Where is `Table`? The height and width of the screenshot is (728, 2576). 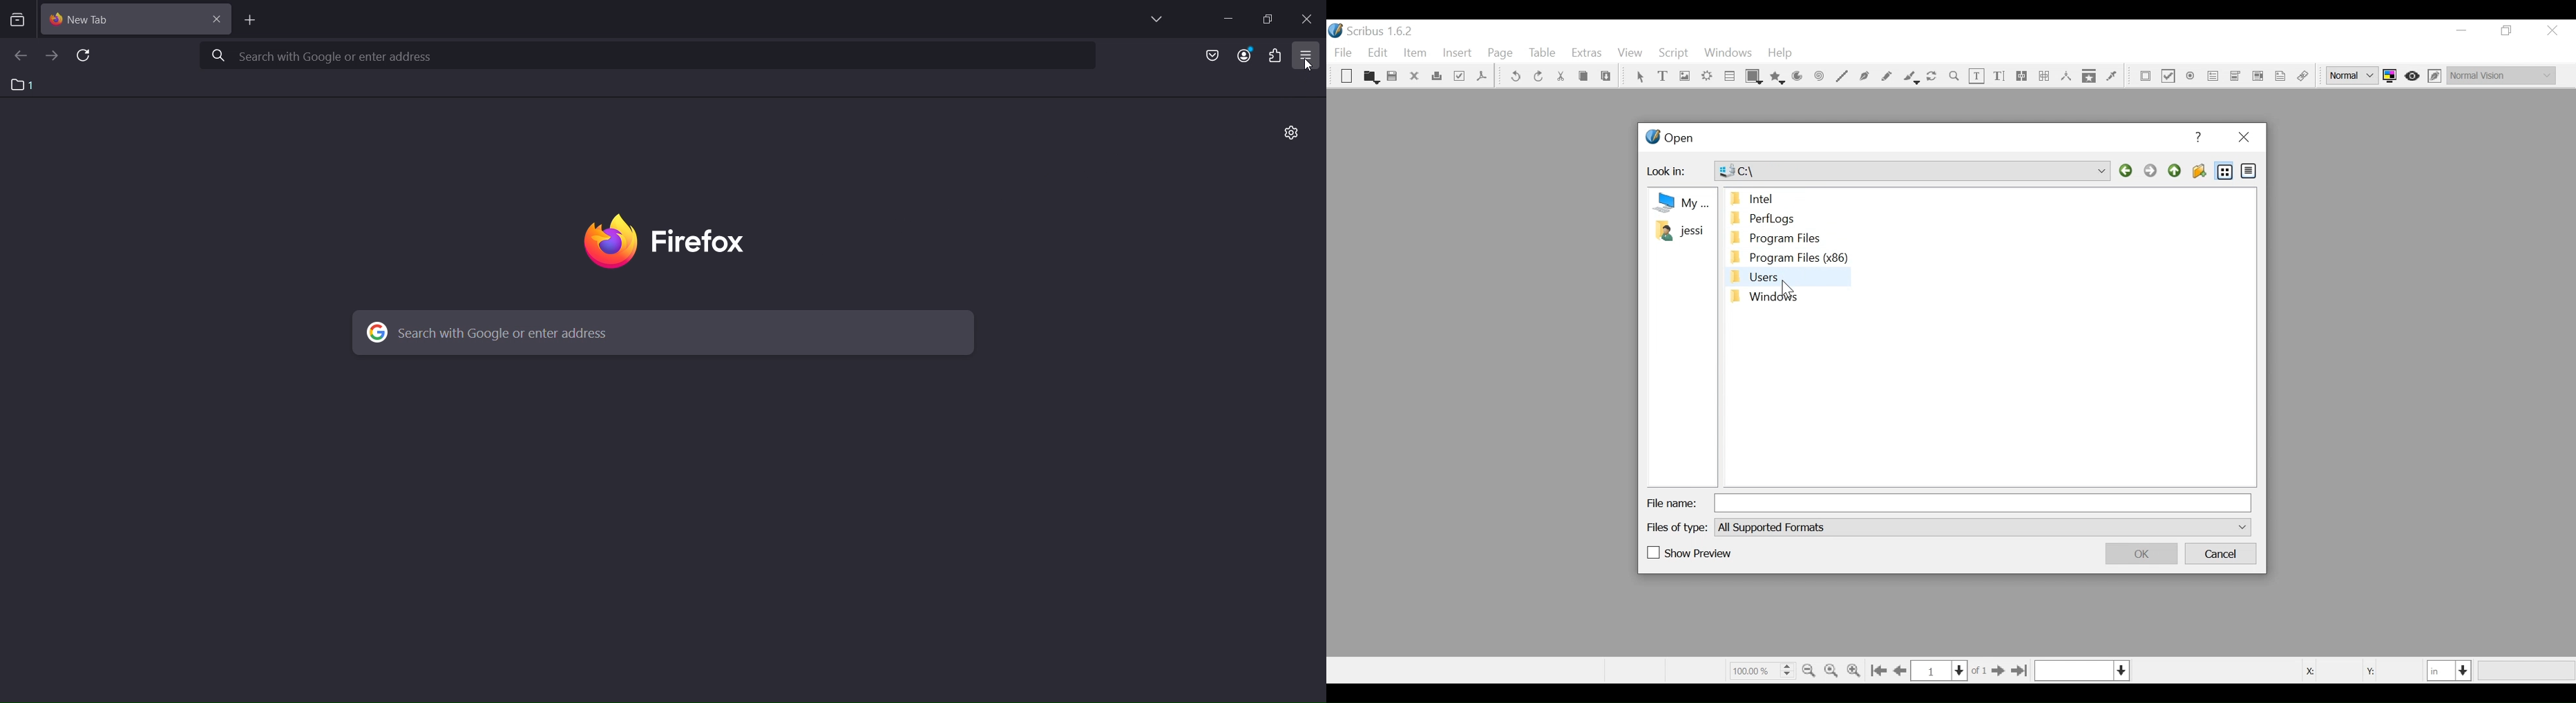
Table is located at coordinates (1543, 54).